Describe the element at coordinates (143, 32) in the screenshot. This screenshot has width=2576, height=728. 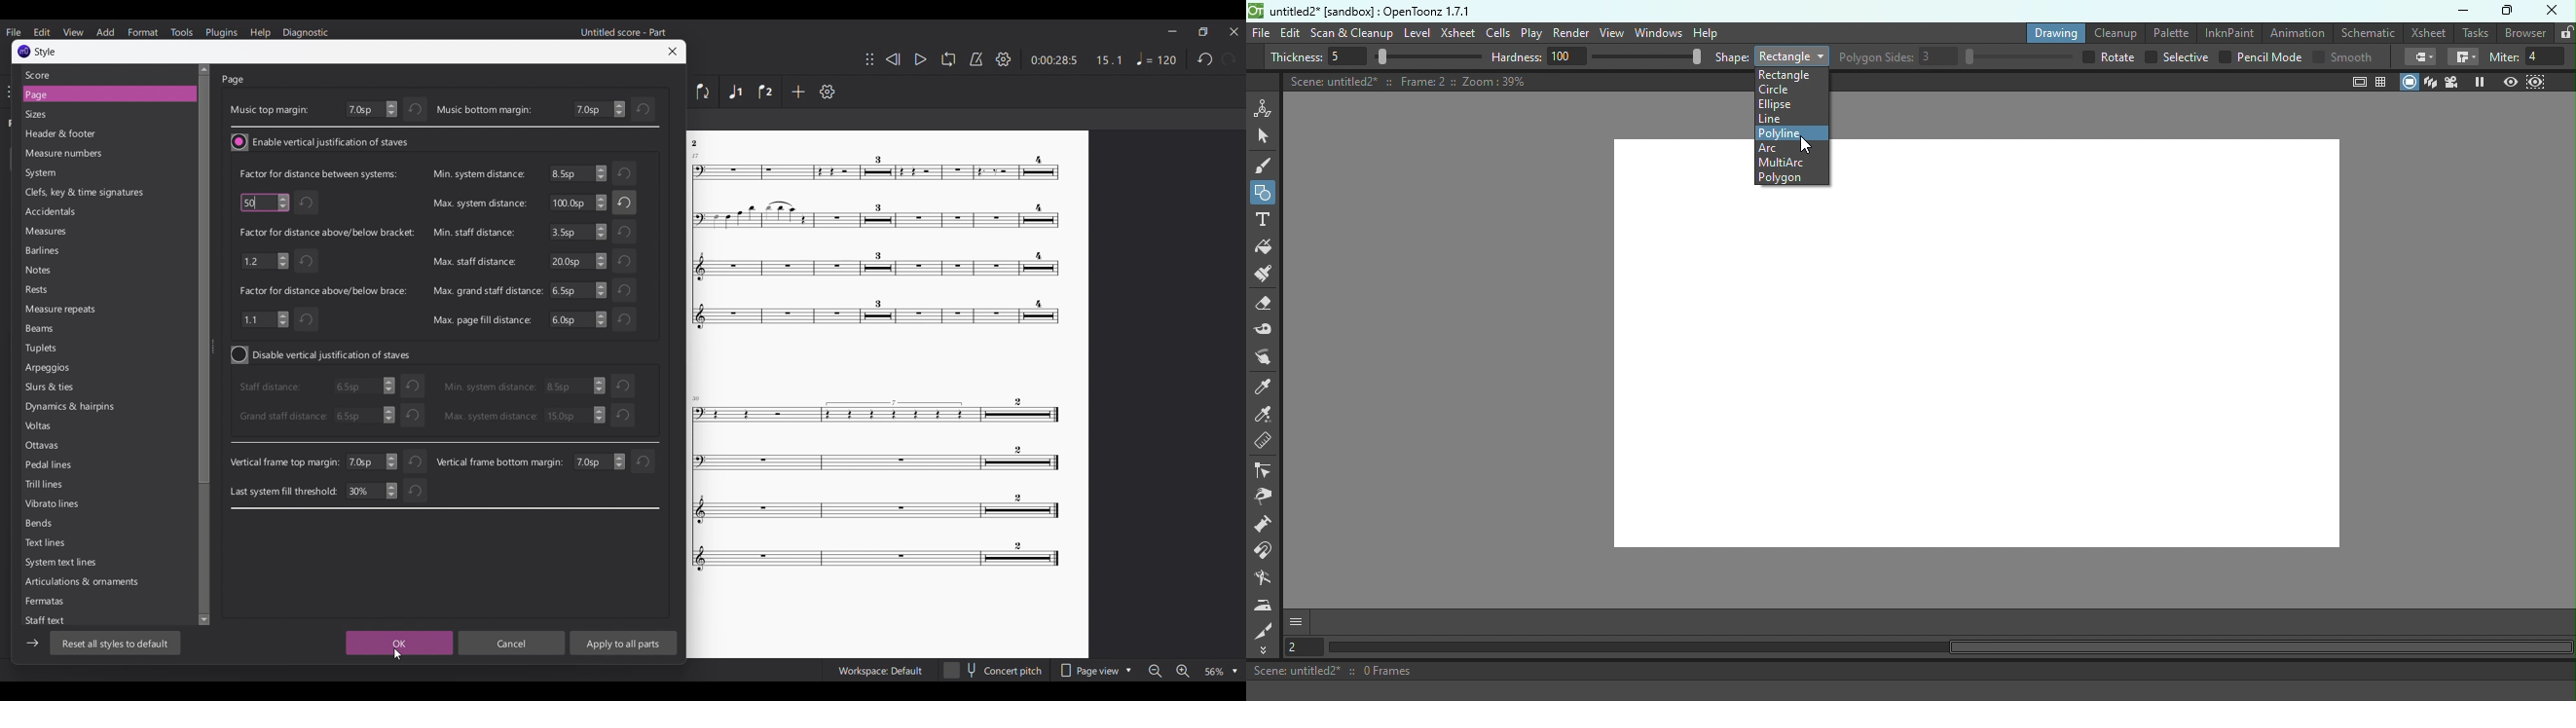
I see `format` at that location.